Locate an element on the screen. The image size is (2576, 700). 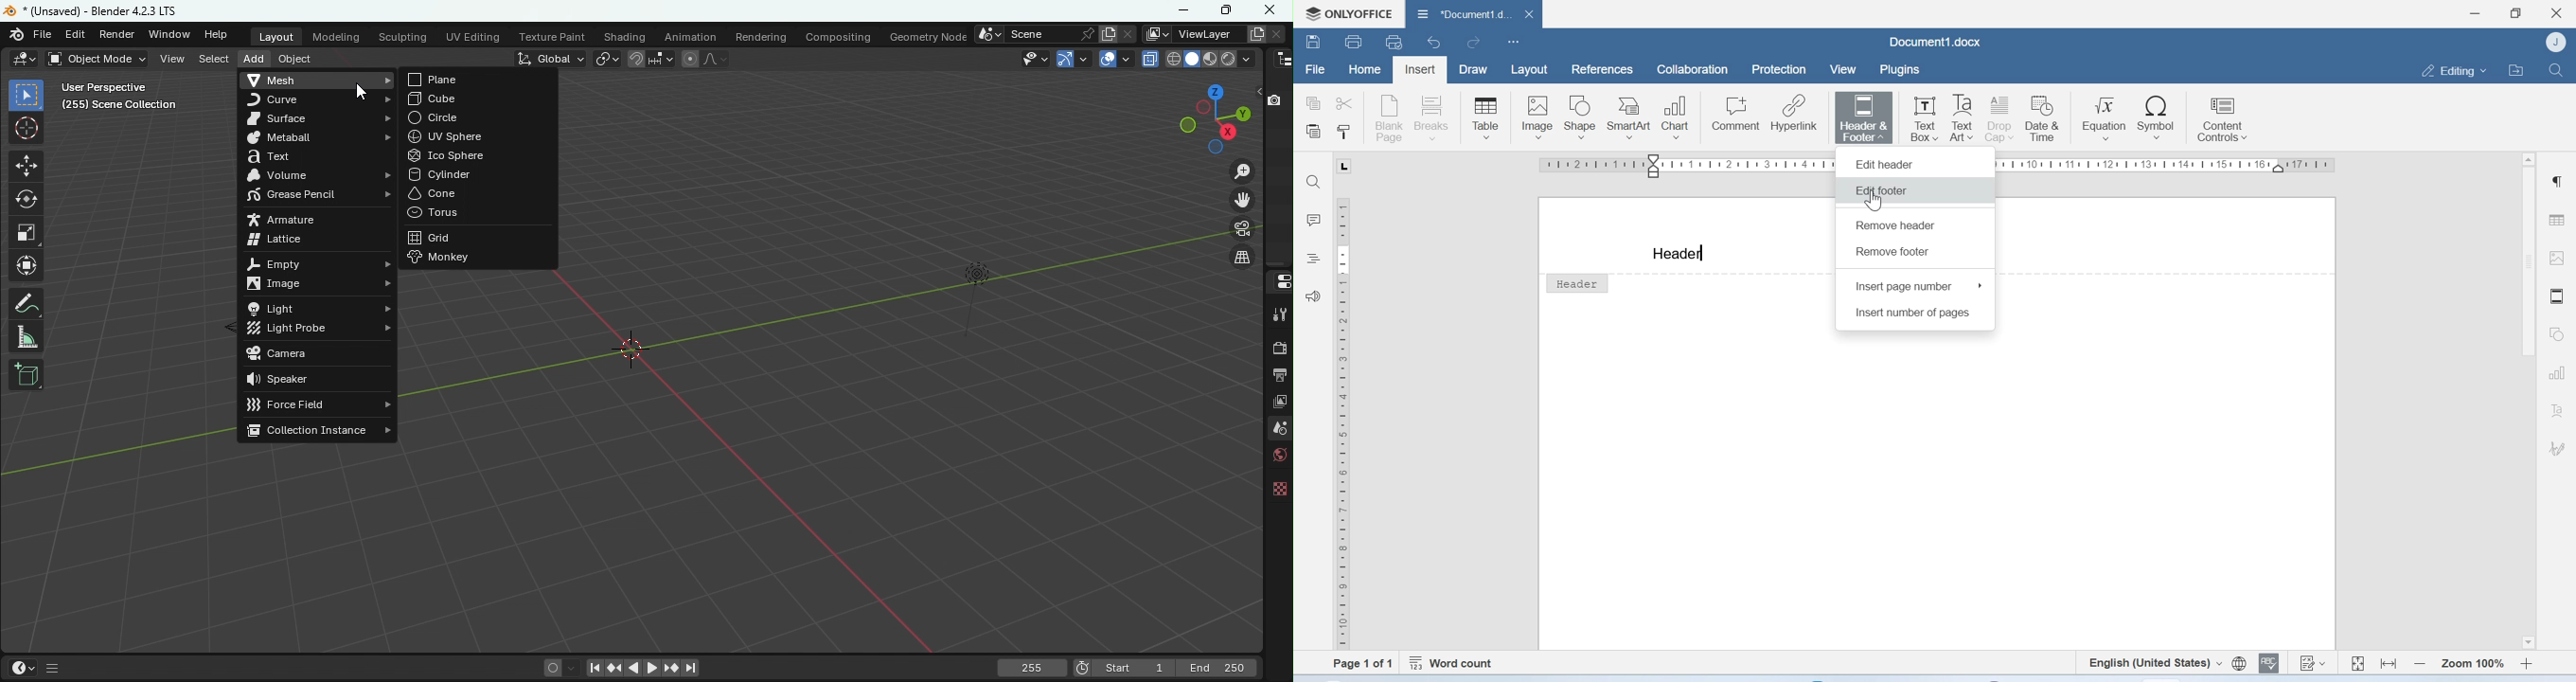
Rotate the scene is located at coordinates (1230, 132).